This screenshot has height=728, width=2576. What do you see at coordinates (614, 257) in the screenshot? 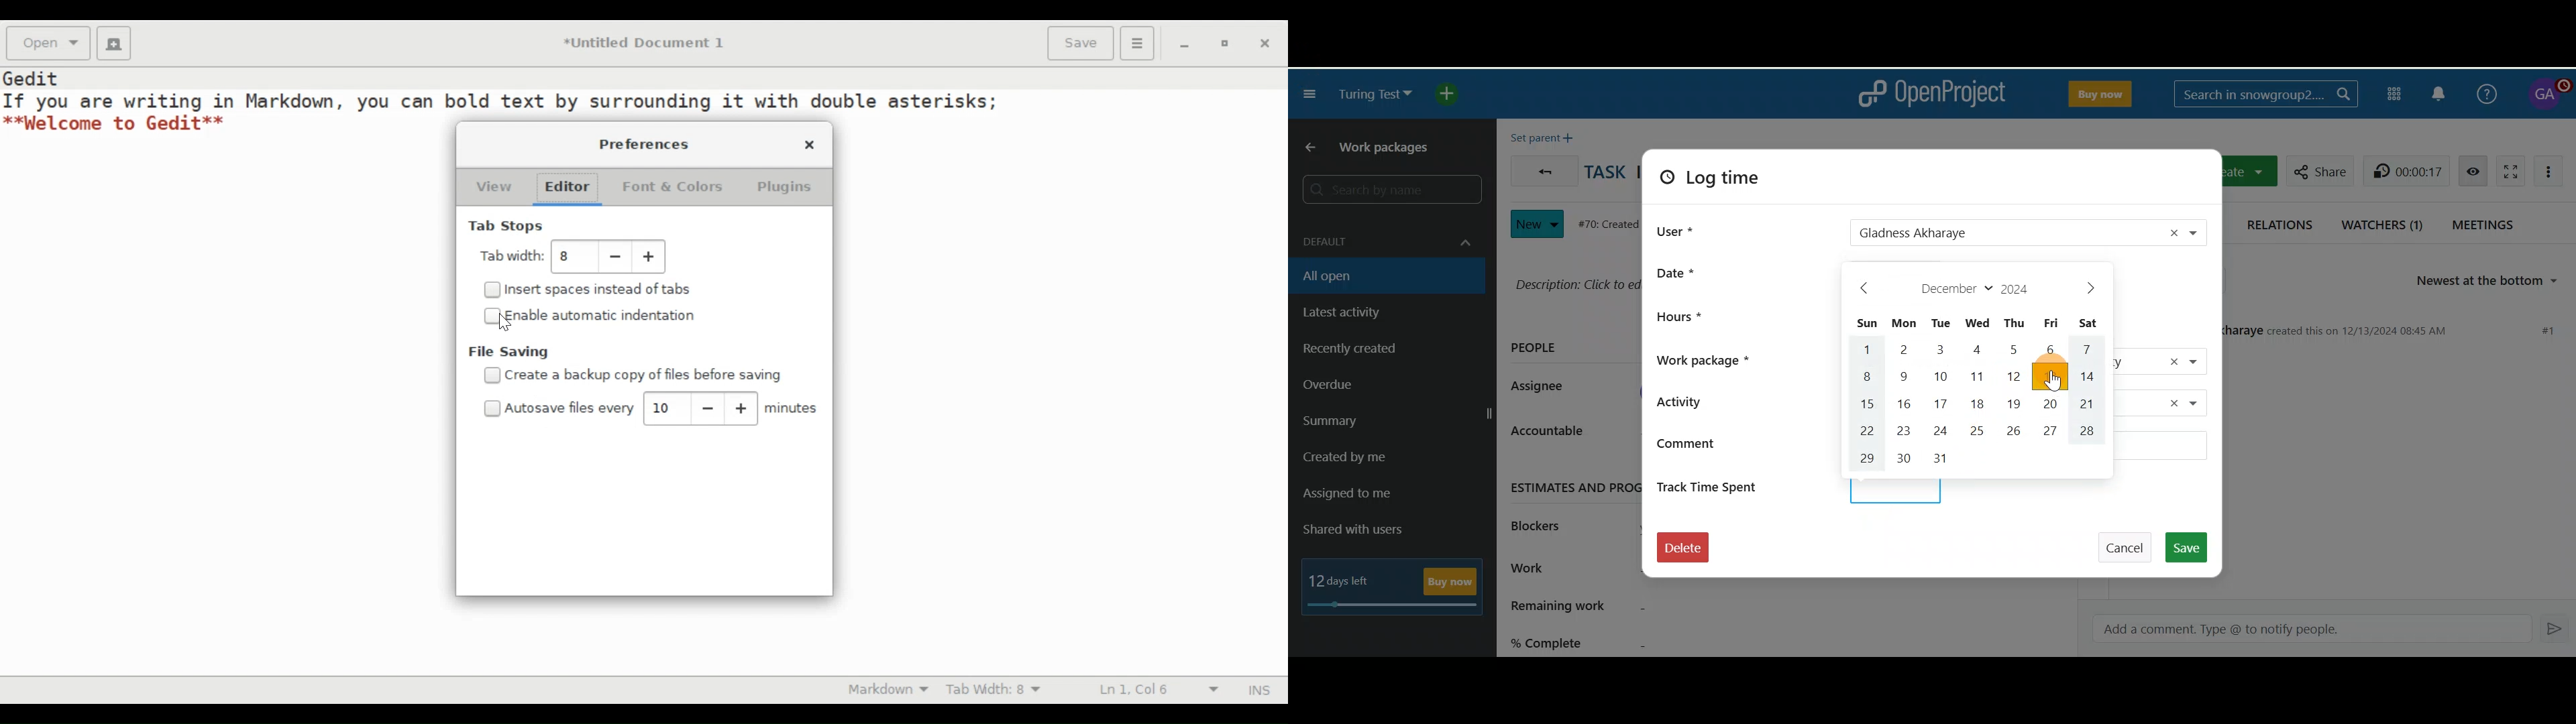
I see `Decrease tab width value` at bounding box center [614, 257].